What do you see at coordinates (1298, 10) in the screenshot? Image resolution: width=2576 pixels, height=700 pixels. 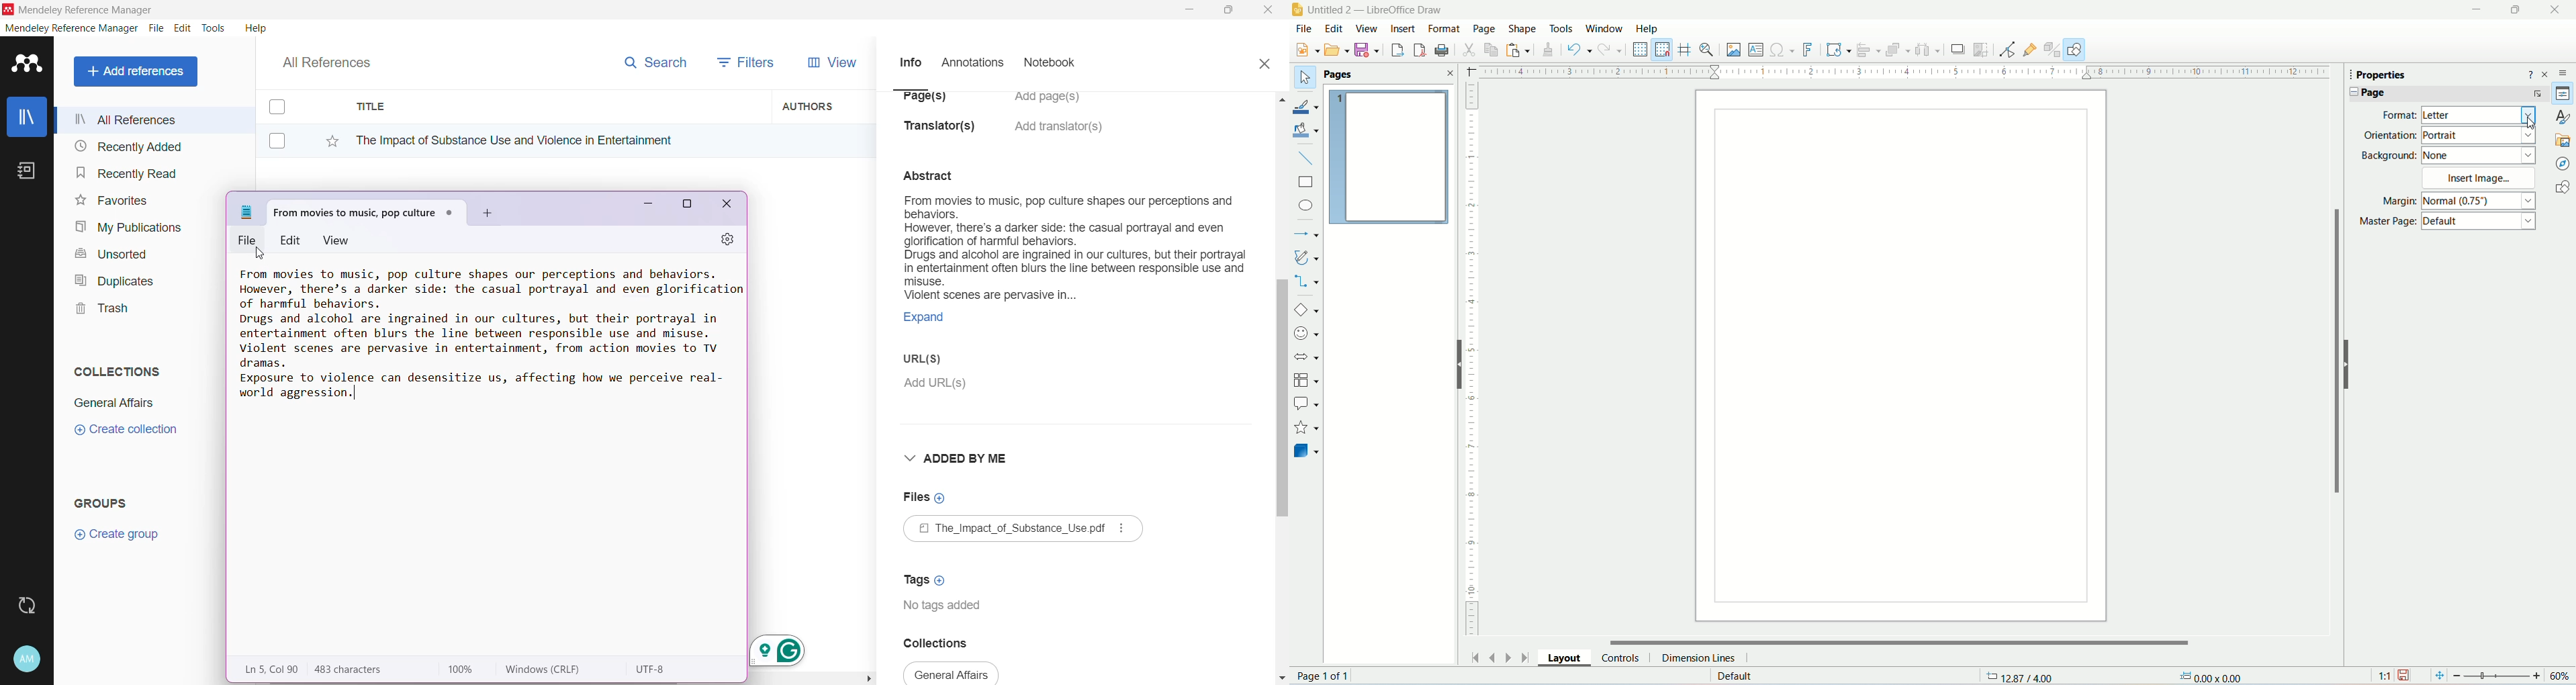 I see `logo` at bounding box center [1298, 10].